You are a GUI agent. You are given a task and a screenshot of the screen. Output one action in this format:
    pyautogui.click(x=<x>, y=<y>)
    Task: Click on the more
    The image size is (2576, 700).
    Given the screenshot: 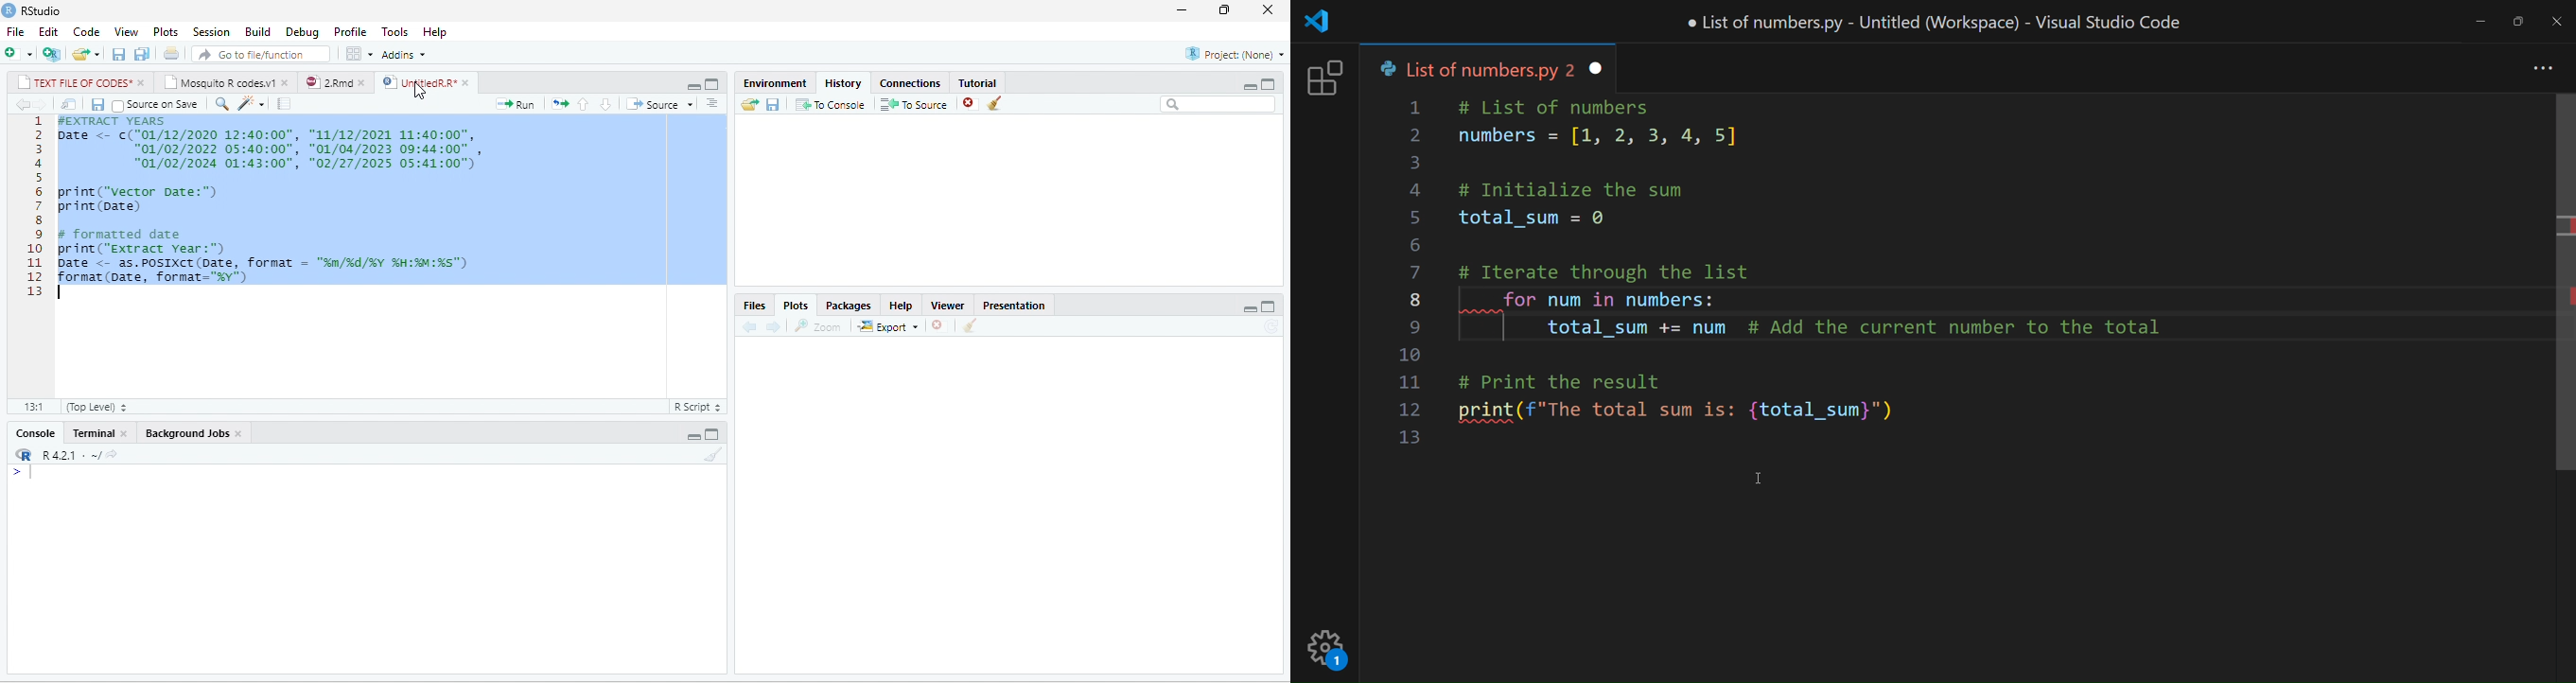 What is the action you would take?
    pyautogui.click(x=2545, y=66)
    